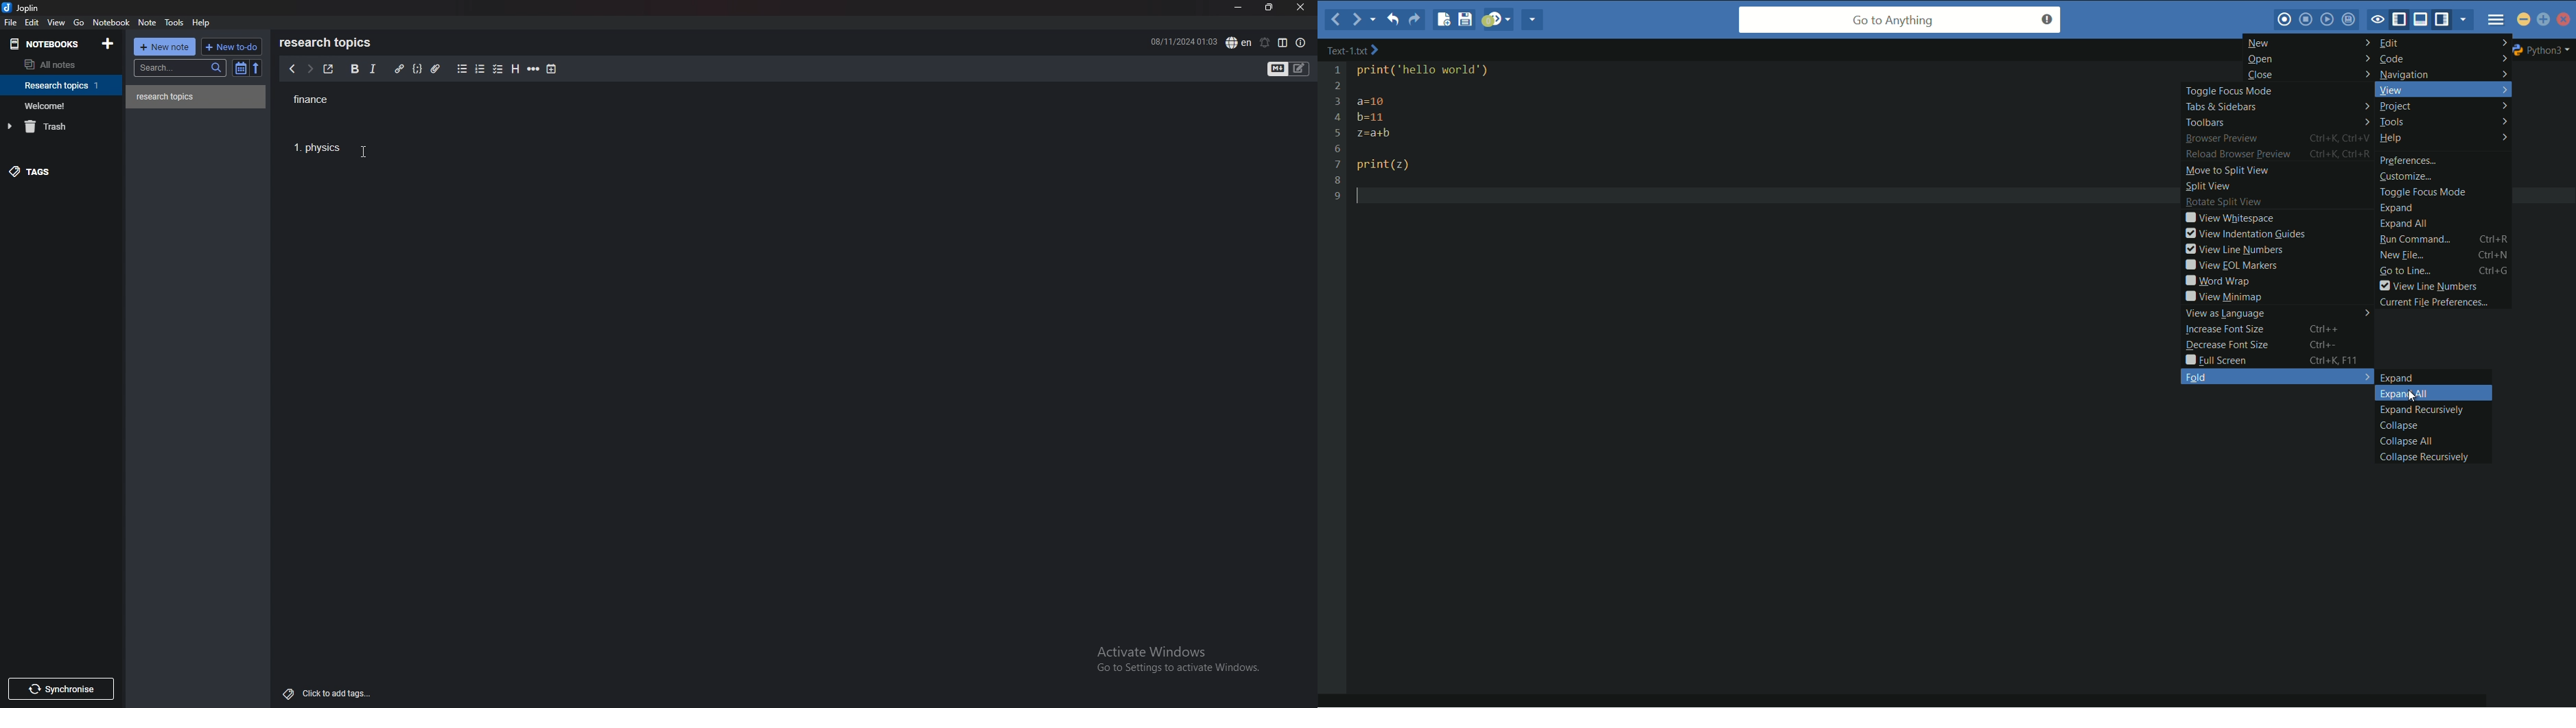 The height and width of the screenshot is (728, 2576). Describe the element at coordinates (62, 105) in the screenshot. I see `notebook` at that location.